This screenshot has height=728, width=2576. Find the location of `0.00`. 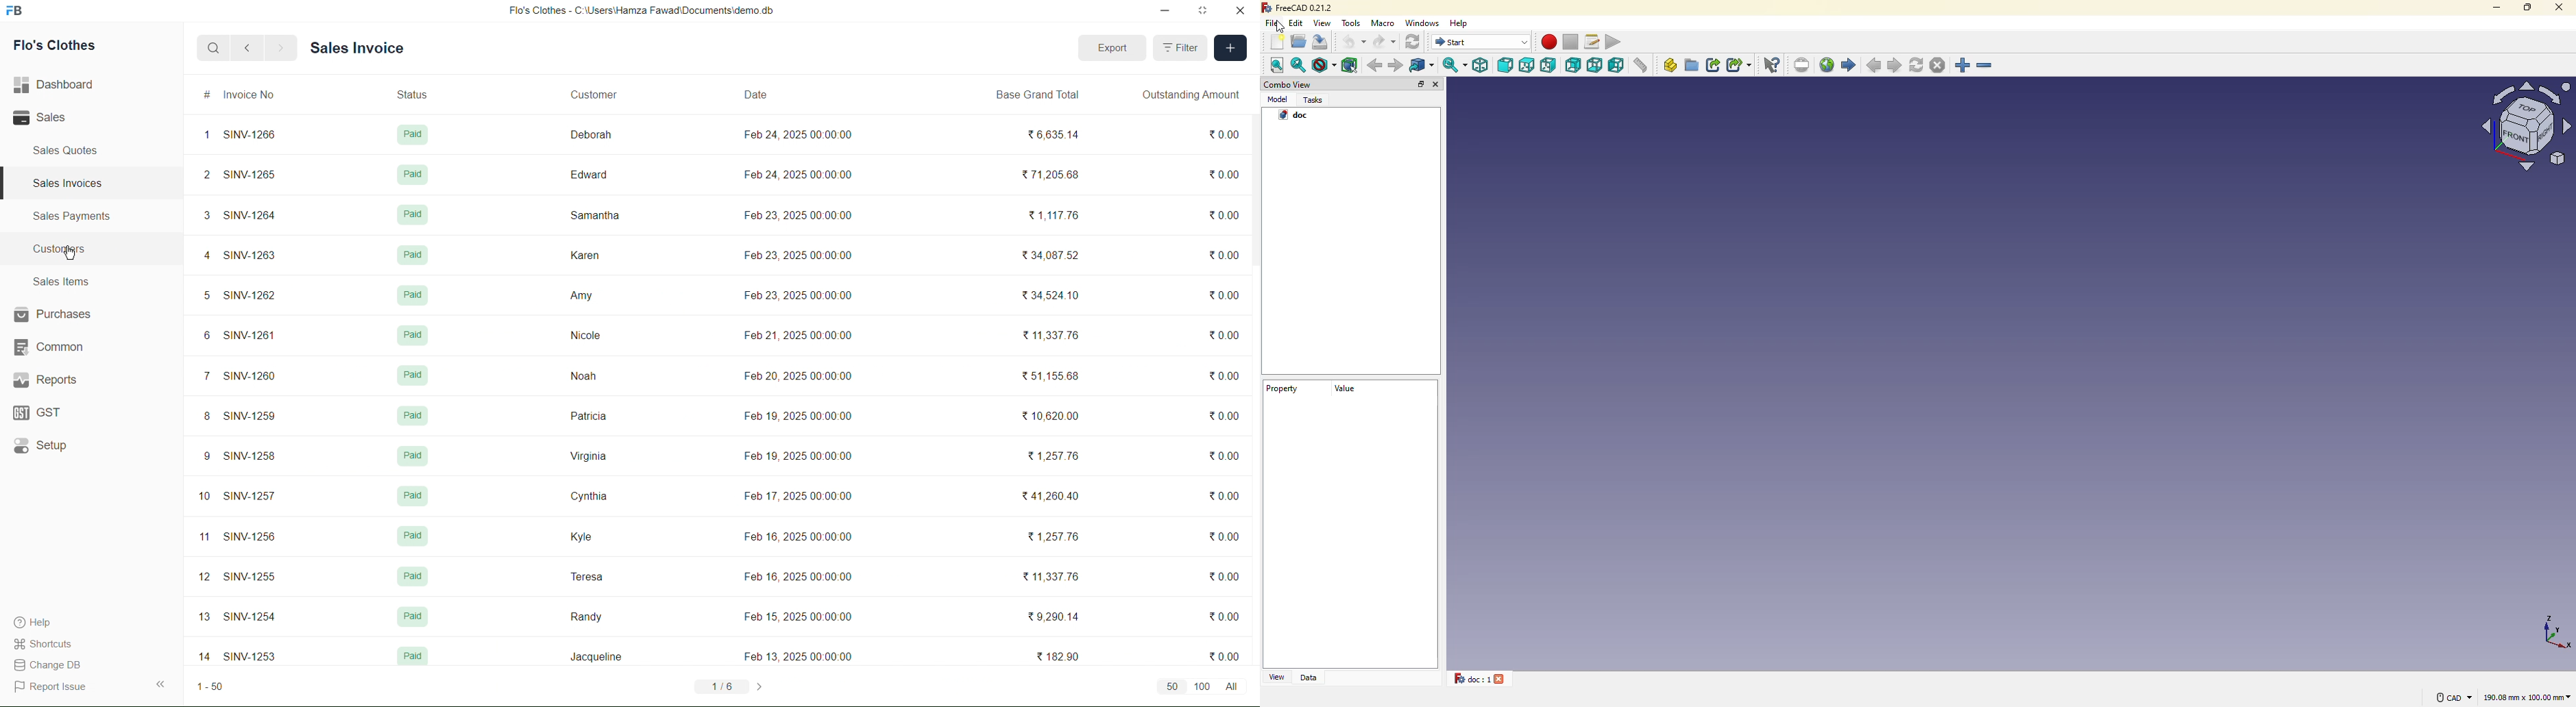

0.00 is located at coordinates (1225, 619).